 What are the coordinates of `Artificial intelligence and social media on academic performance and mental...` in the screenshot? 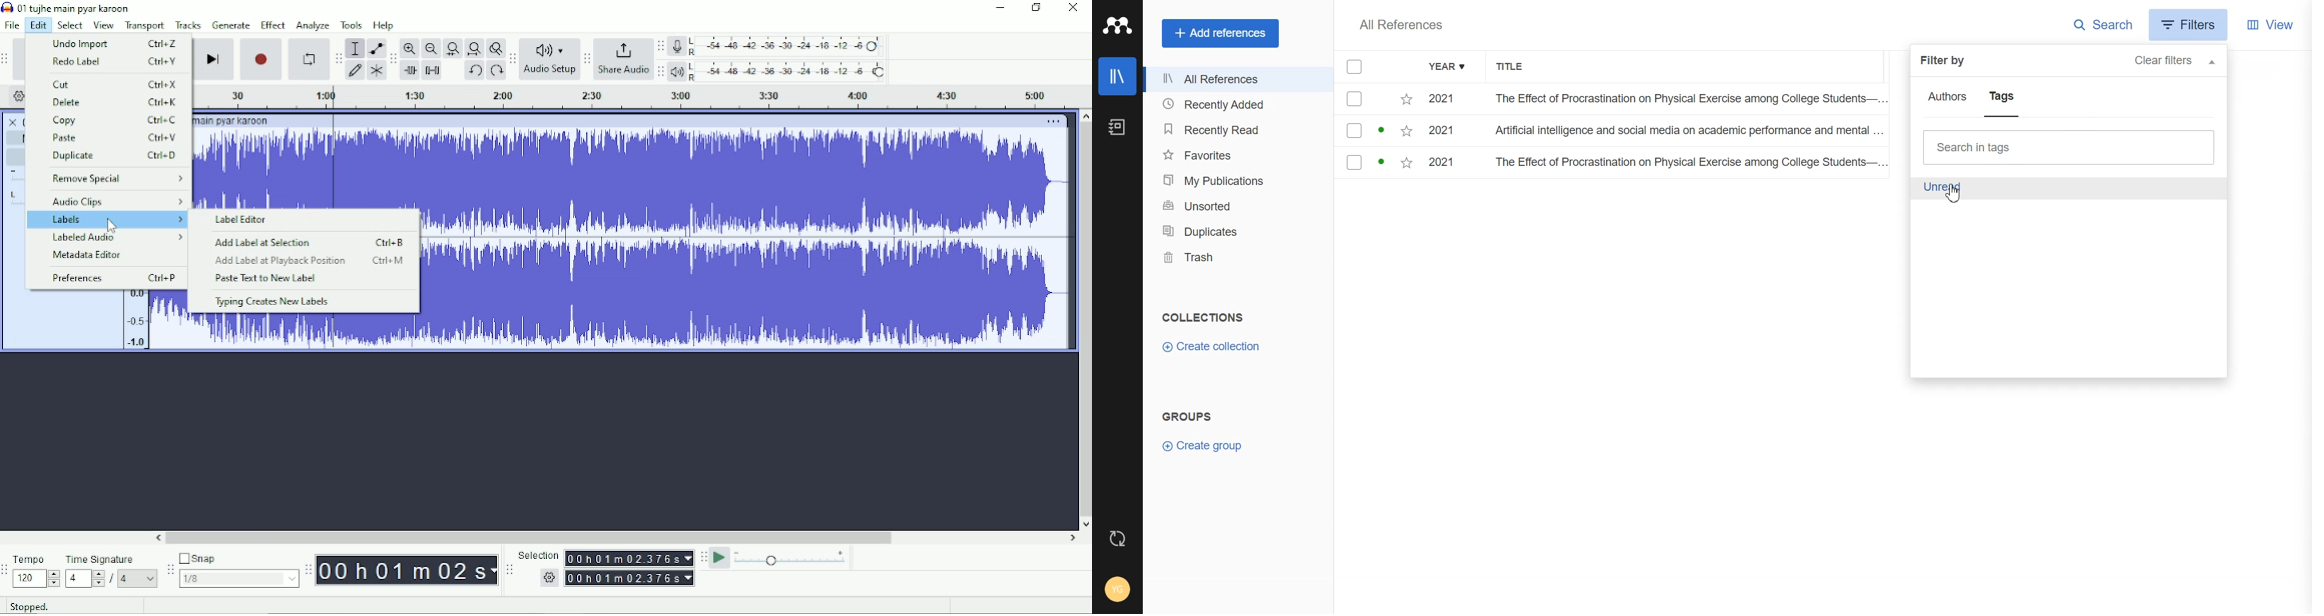 It's located at (1689, 133).